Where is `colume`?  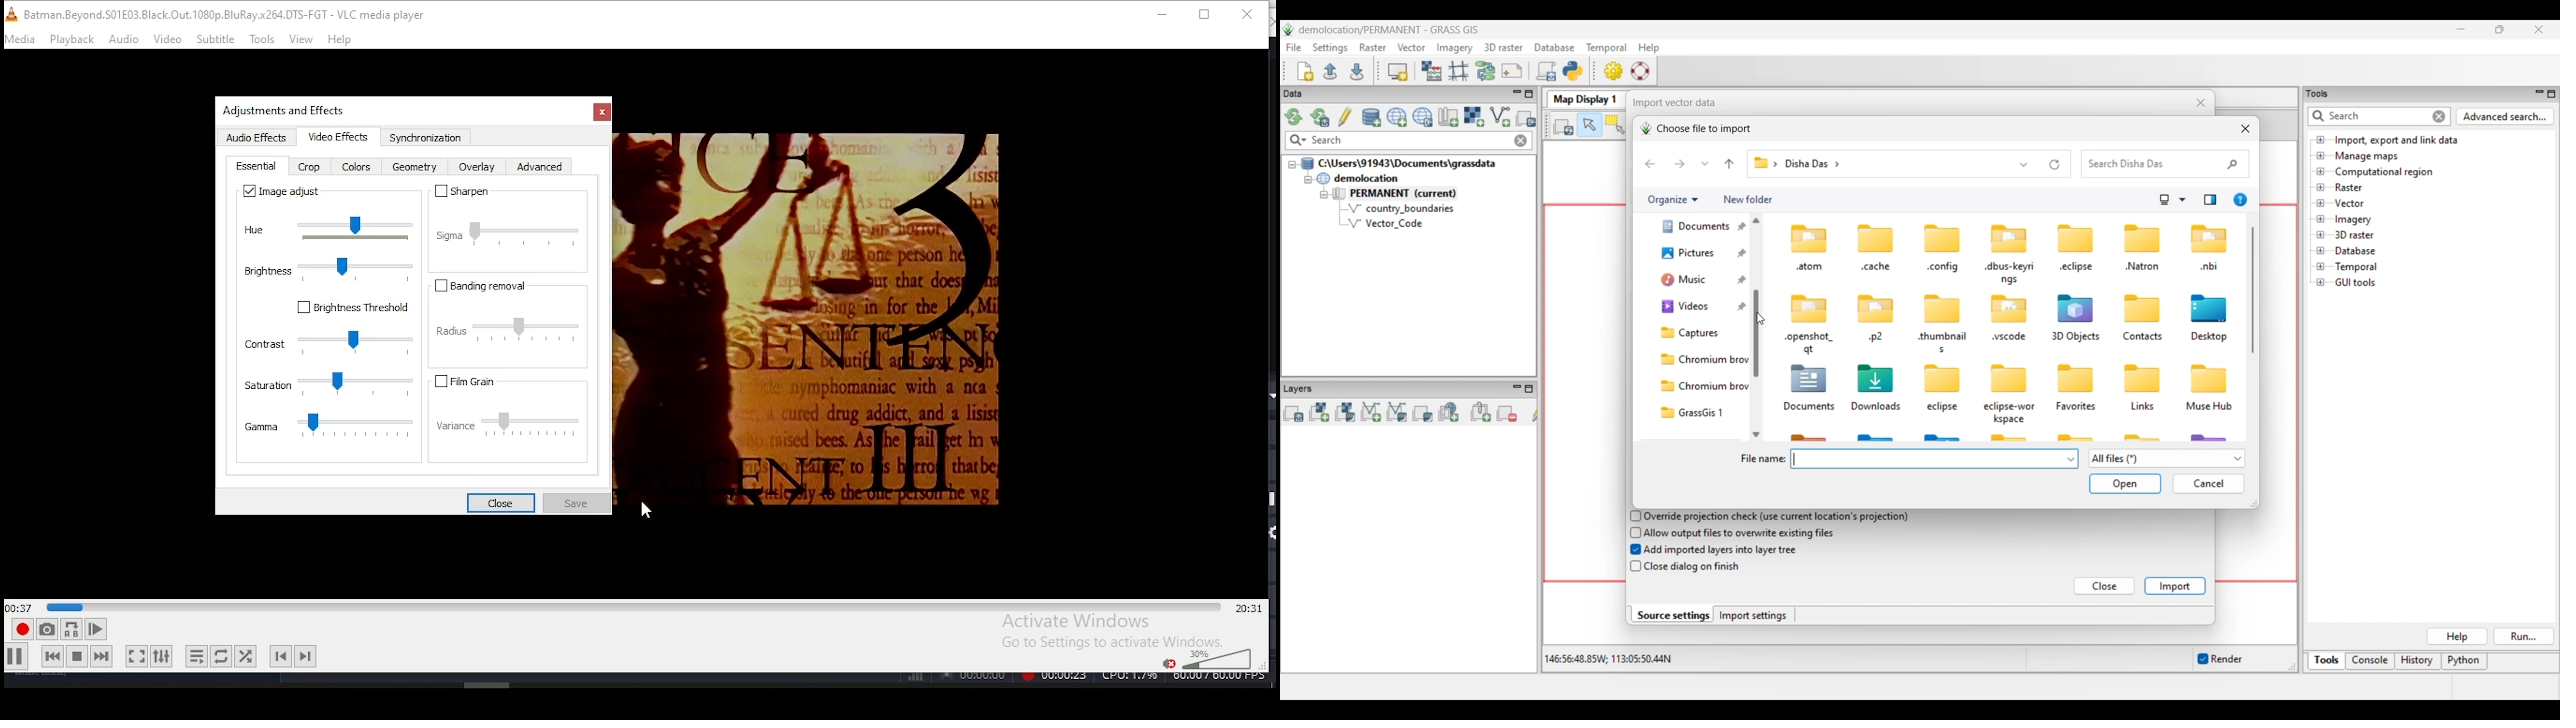 colume is located at coordinates (1216, 658).